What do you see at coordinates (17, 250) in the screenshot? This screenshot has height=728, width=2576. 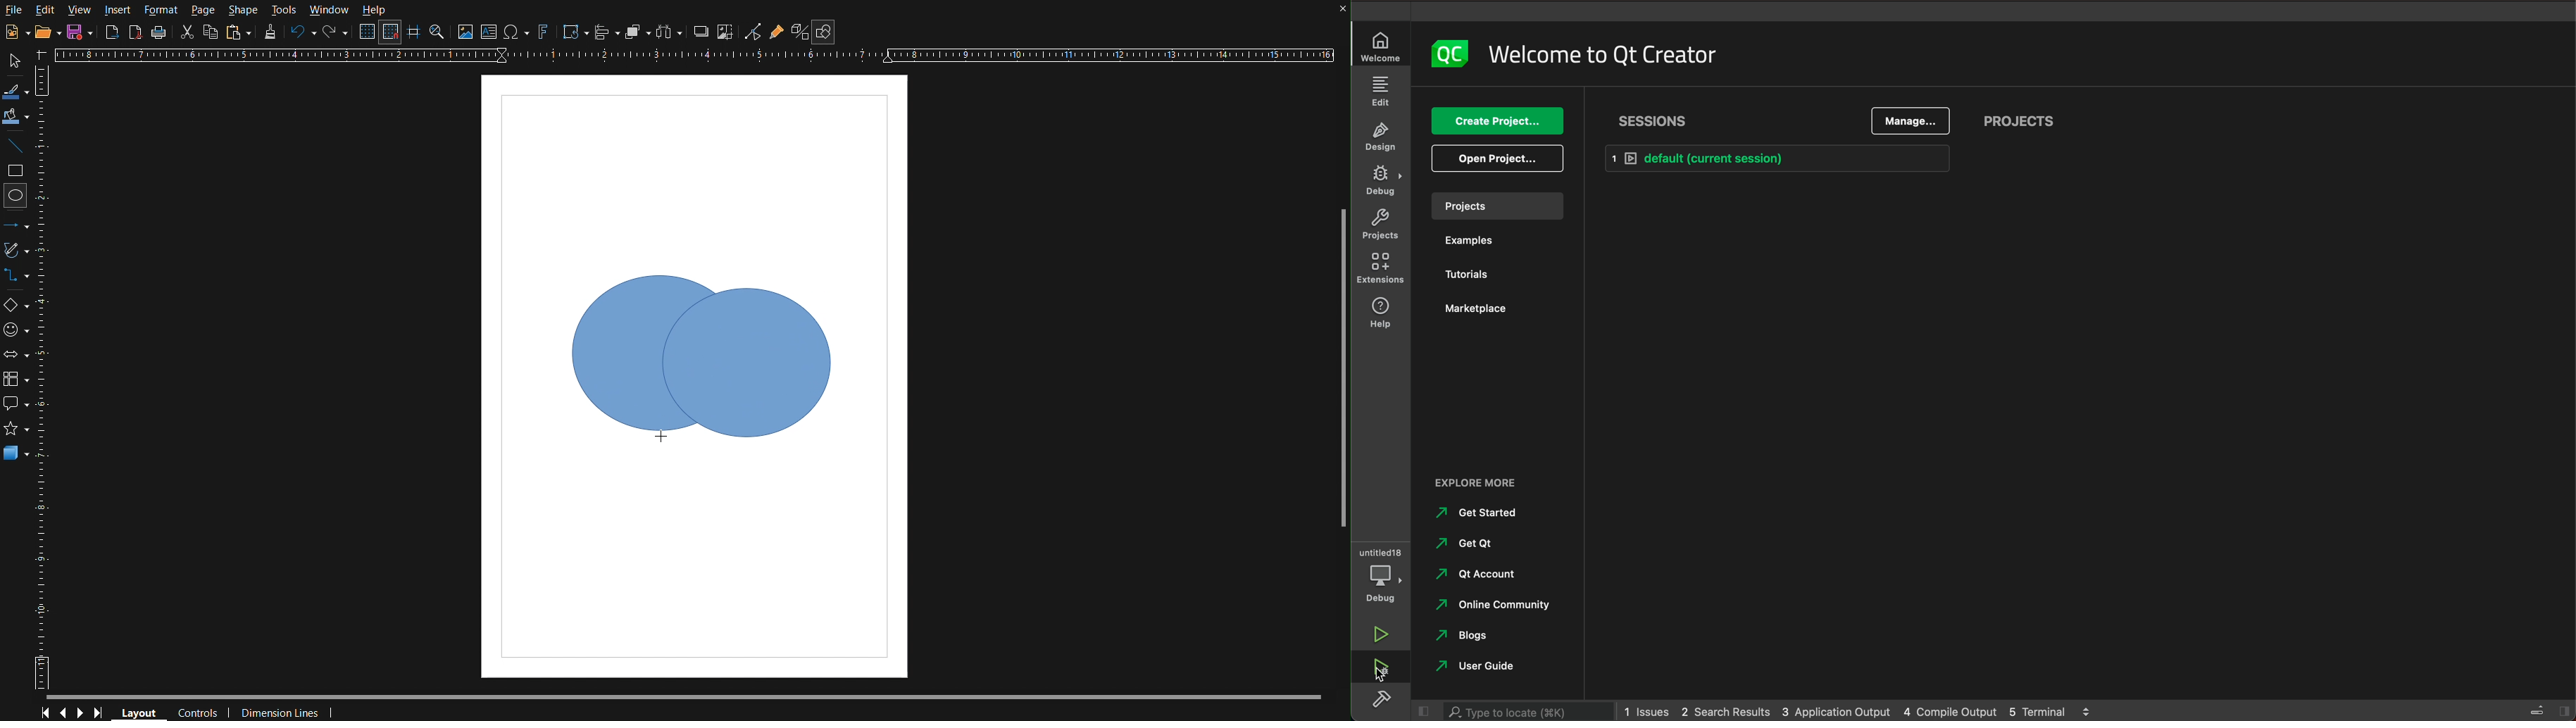 I see `Vectors` at bounding box center [17, 250].